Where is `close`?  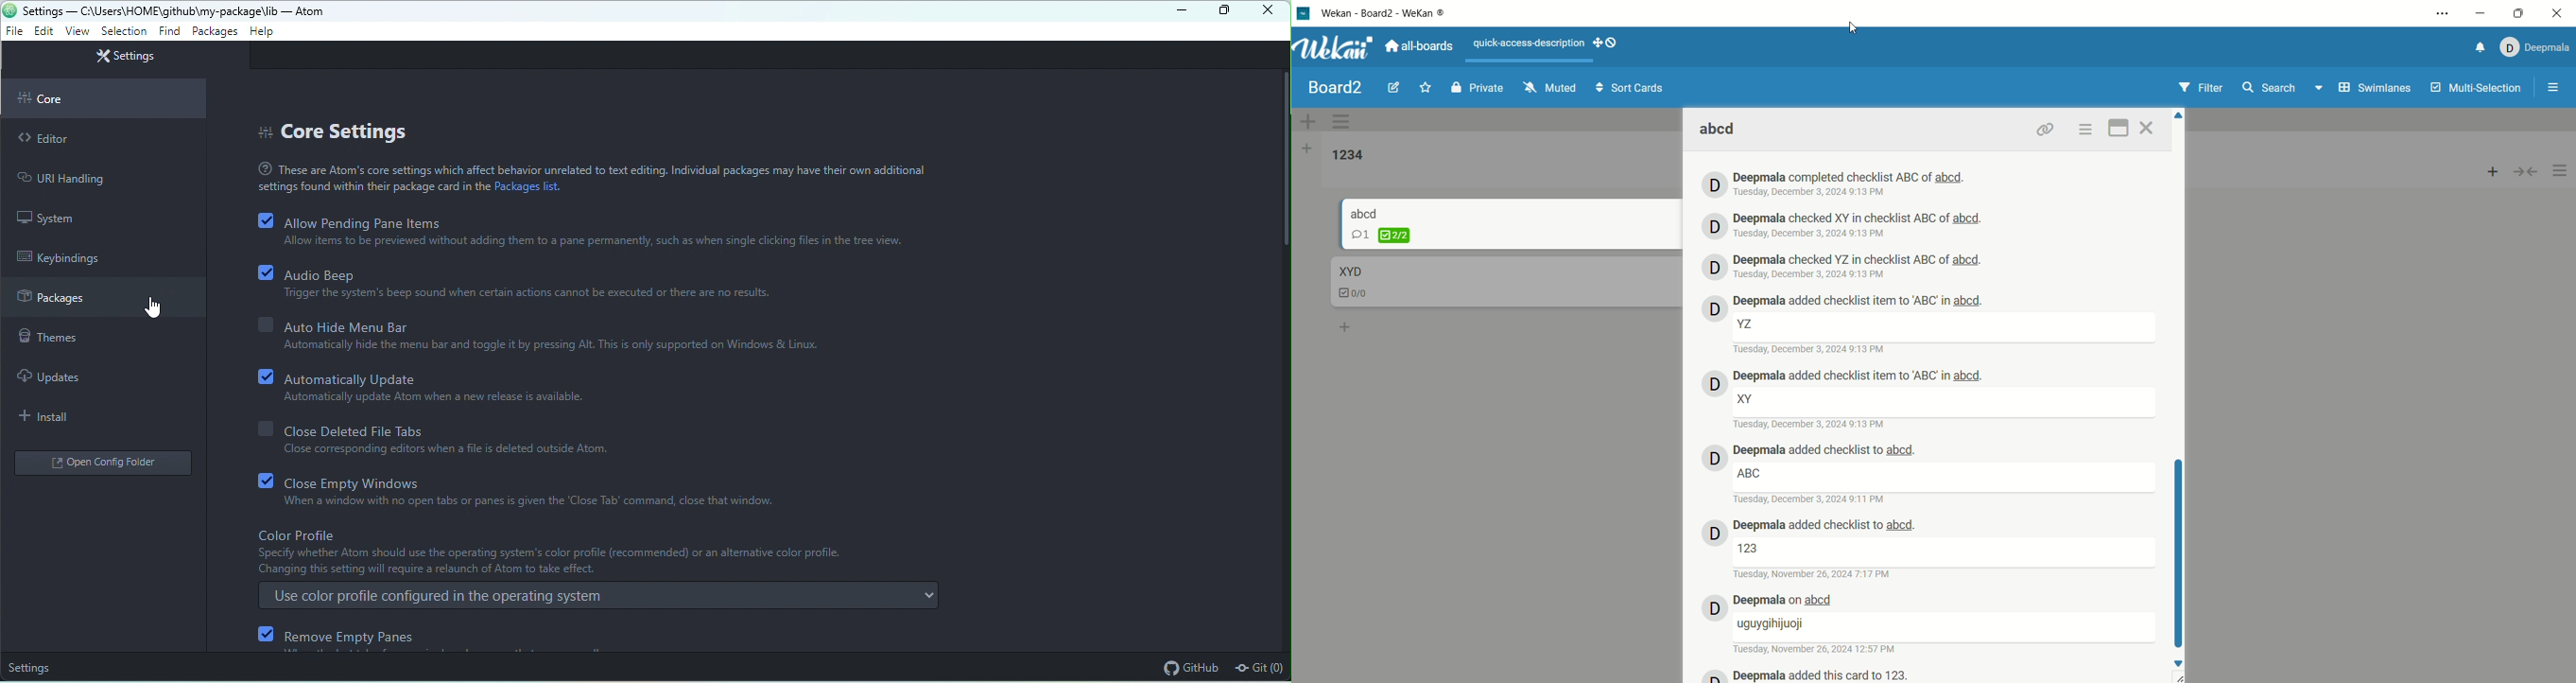 close is located at coordinates (2555, 15).